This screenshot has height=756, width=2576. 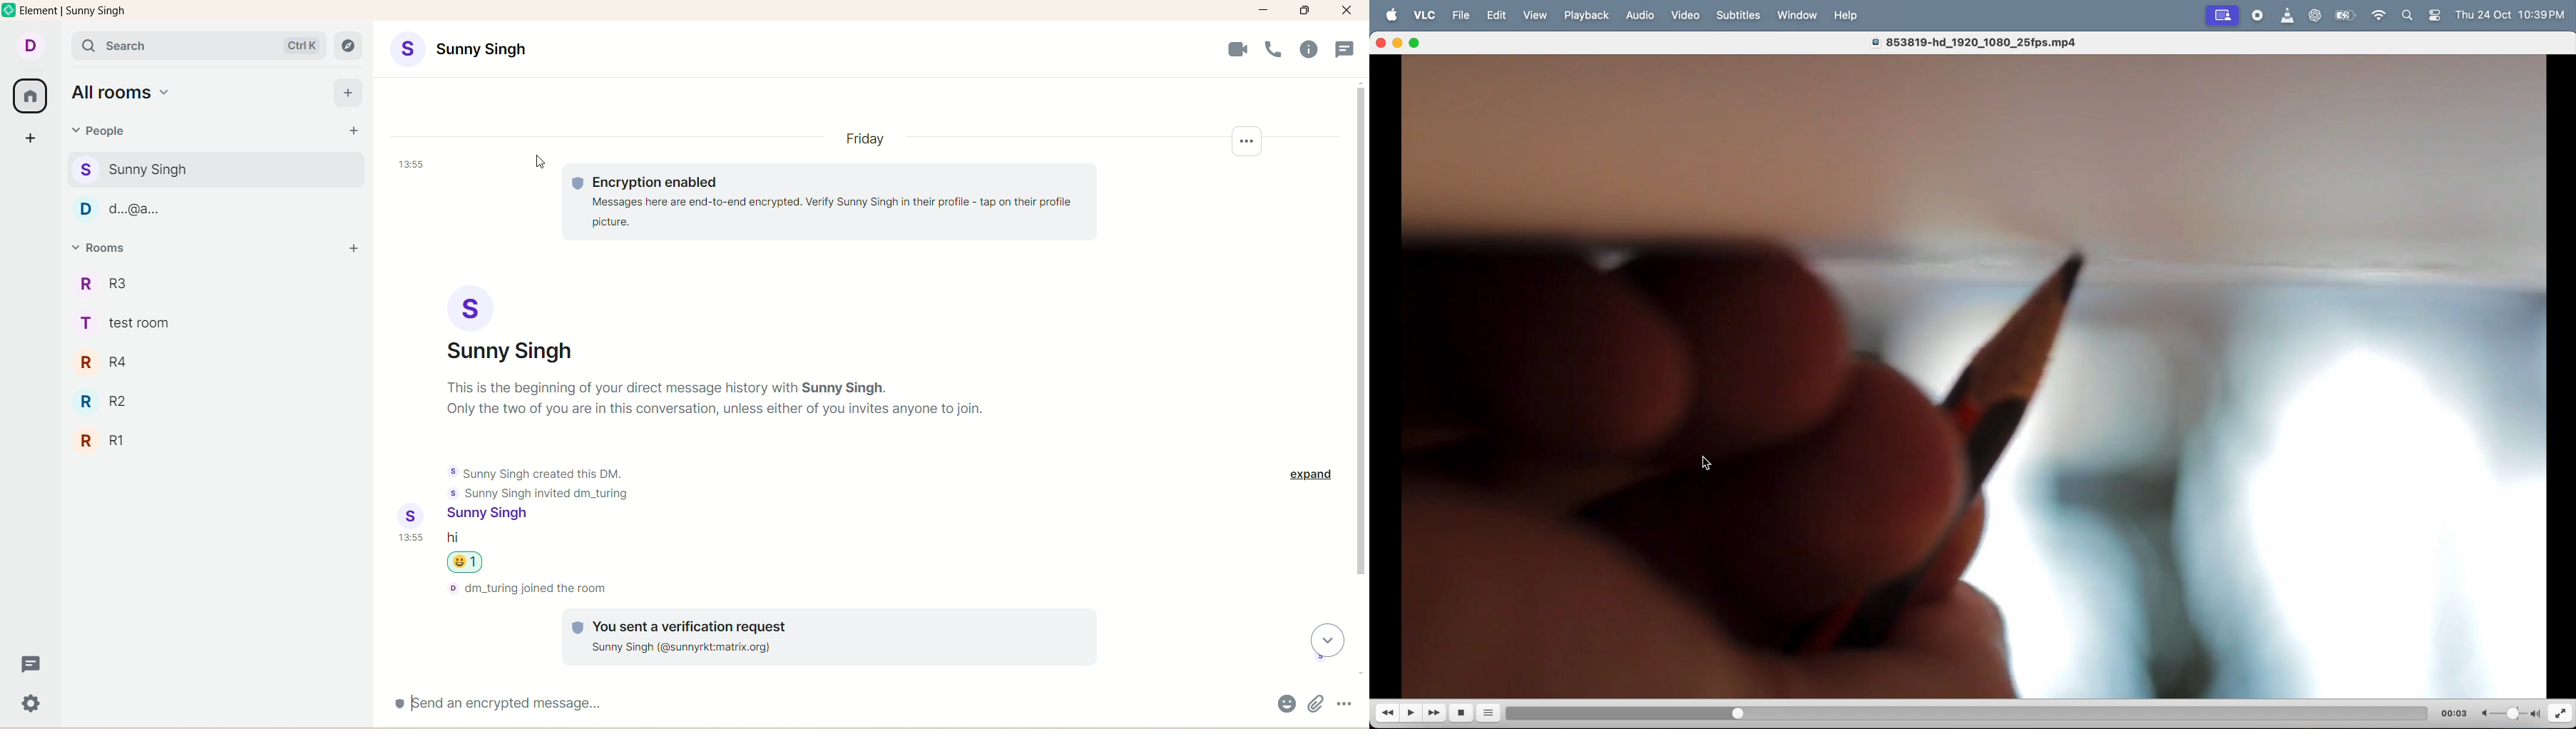 What do you see at coordinates (215, 170) in the screenshot?
I see `Sunny Singh chat` at bounding box center [215, 170].